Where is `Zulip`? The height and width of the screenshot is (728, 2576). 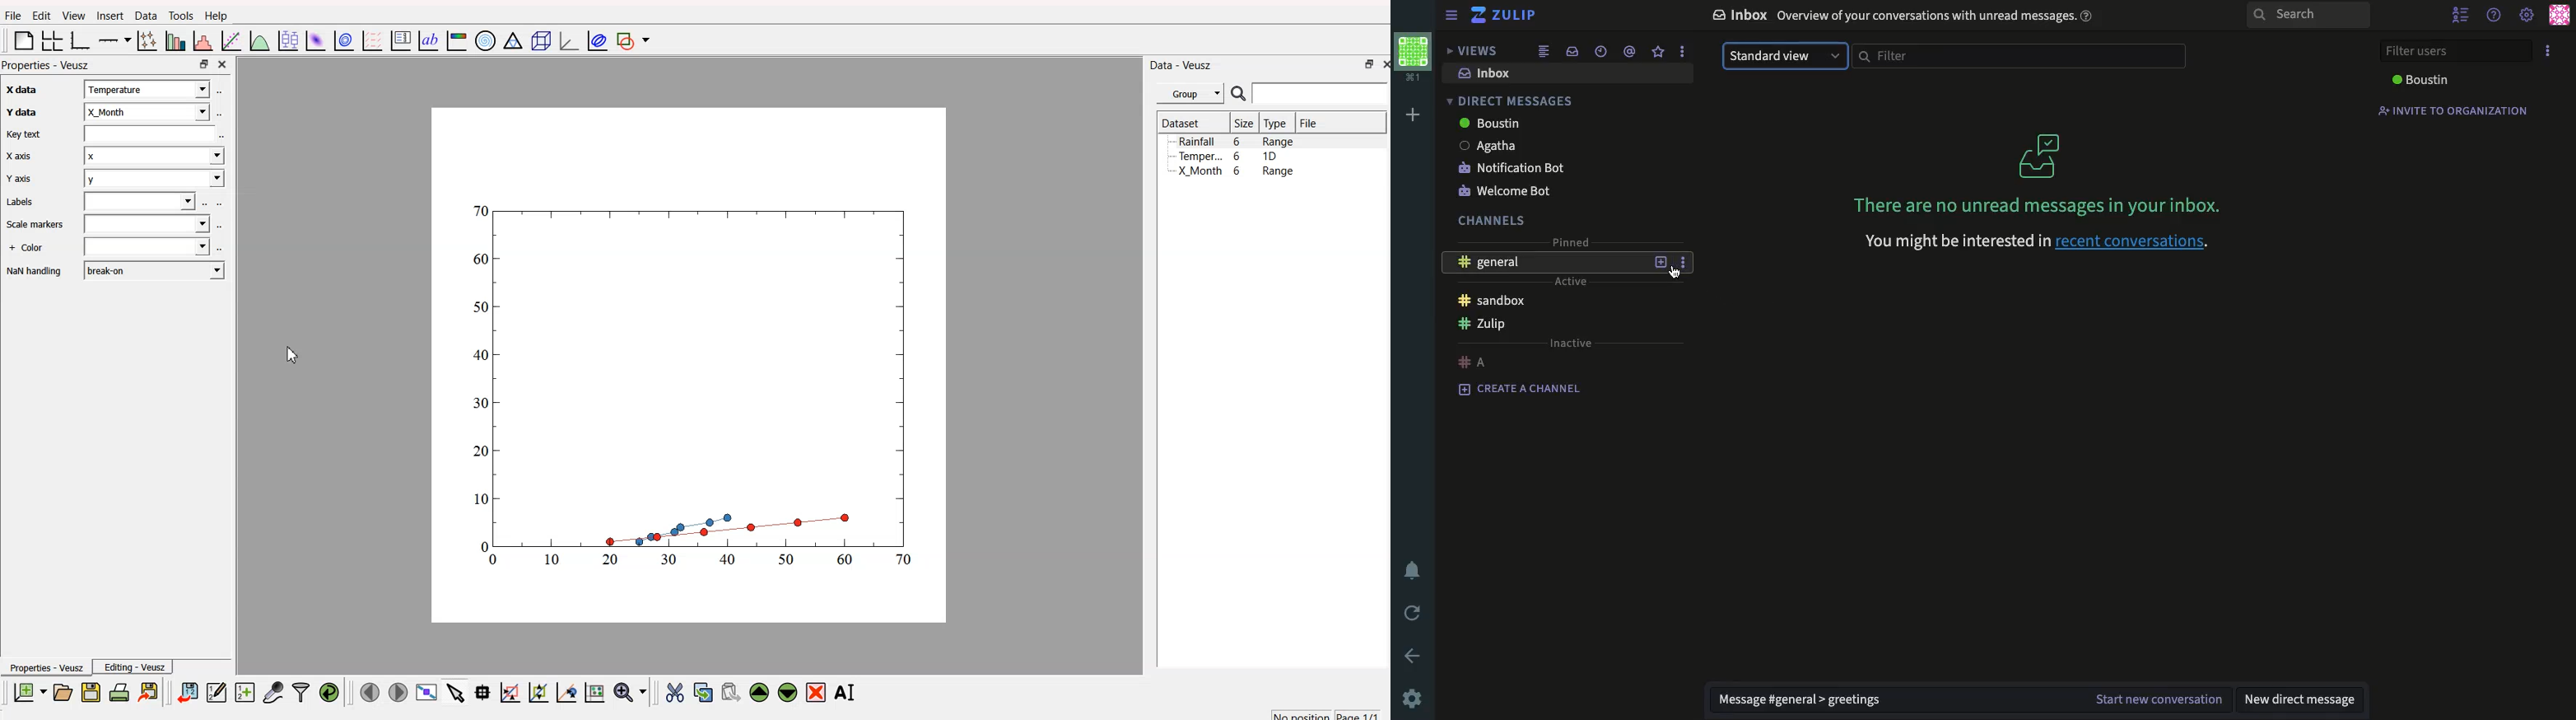 Zulip is located at coordinates (1506, 17).